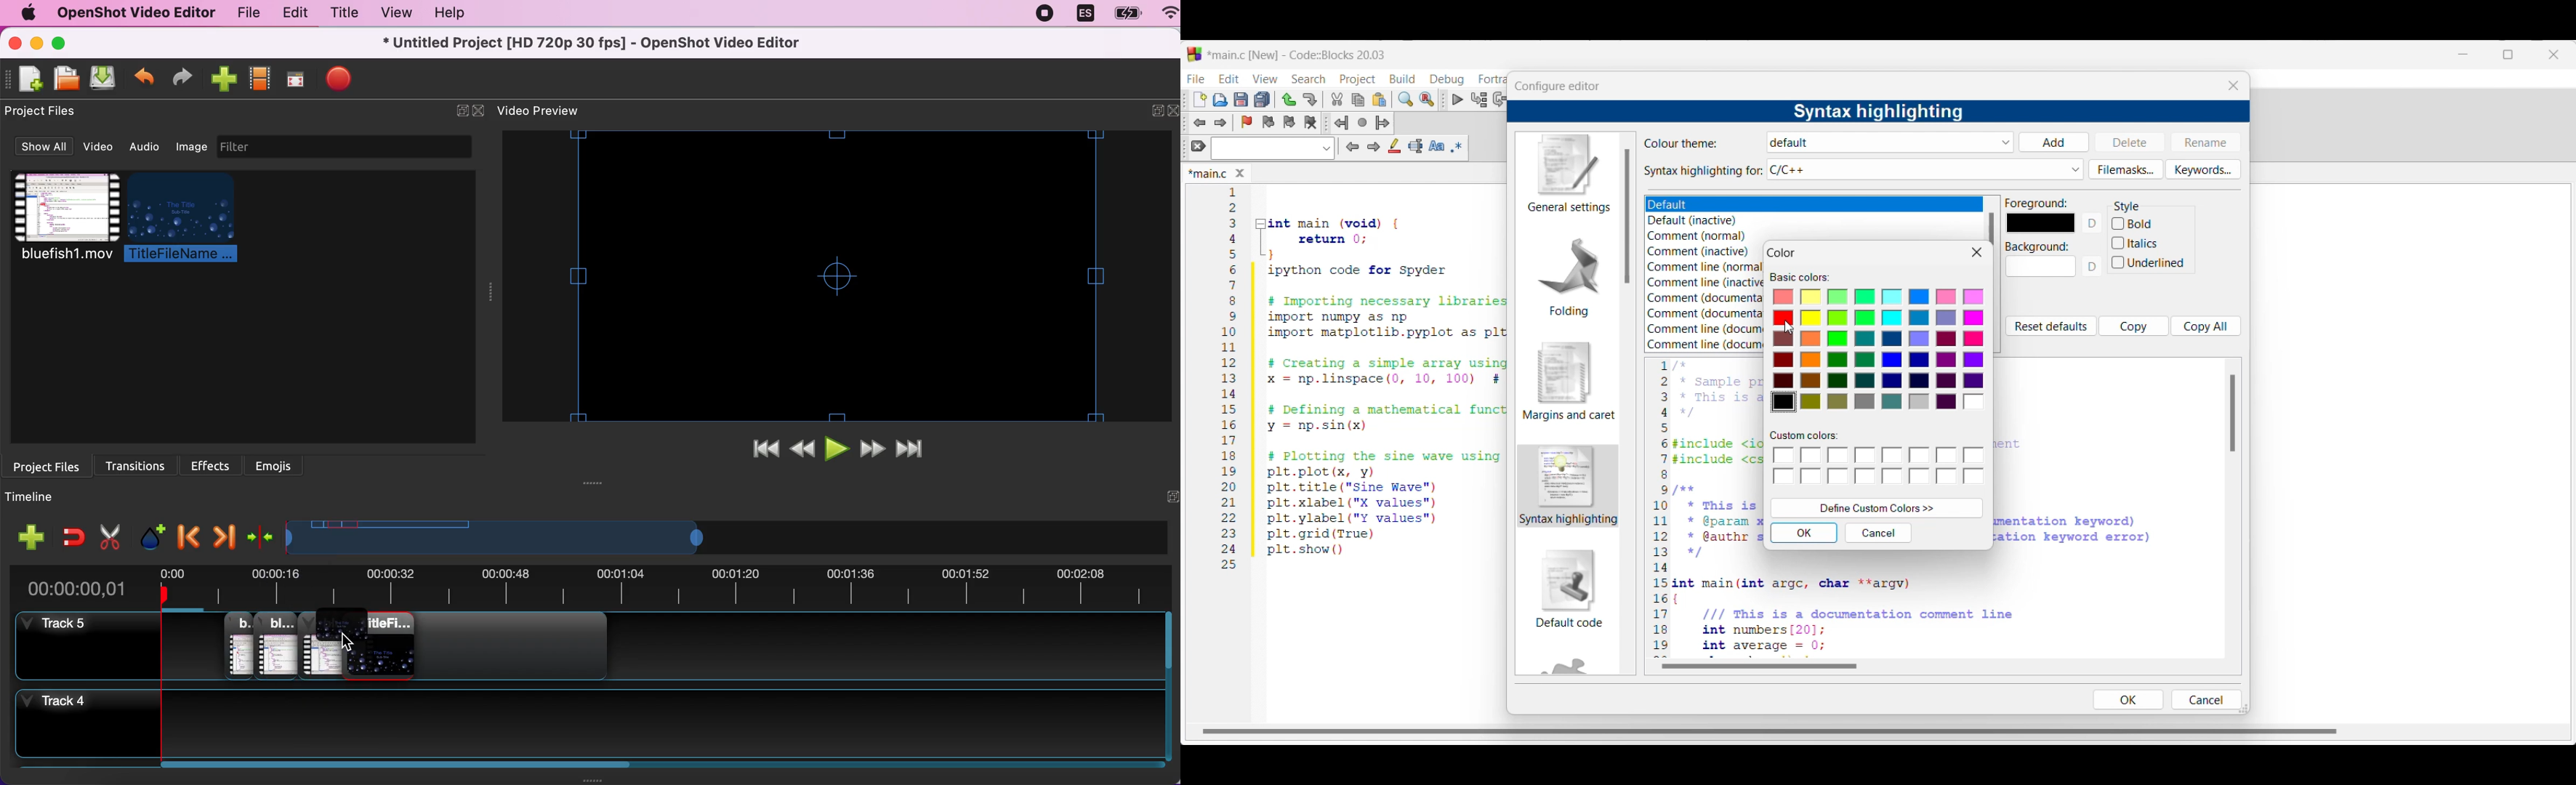  What do you see at coordinates (917, 450) in the screenshot?
I see `jump to end` at bounding box center [917, 450].